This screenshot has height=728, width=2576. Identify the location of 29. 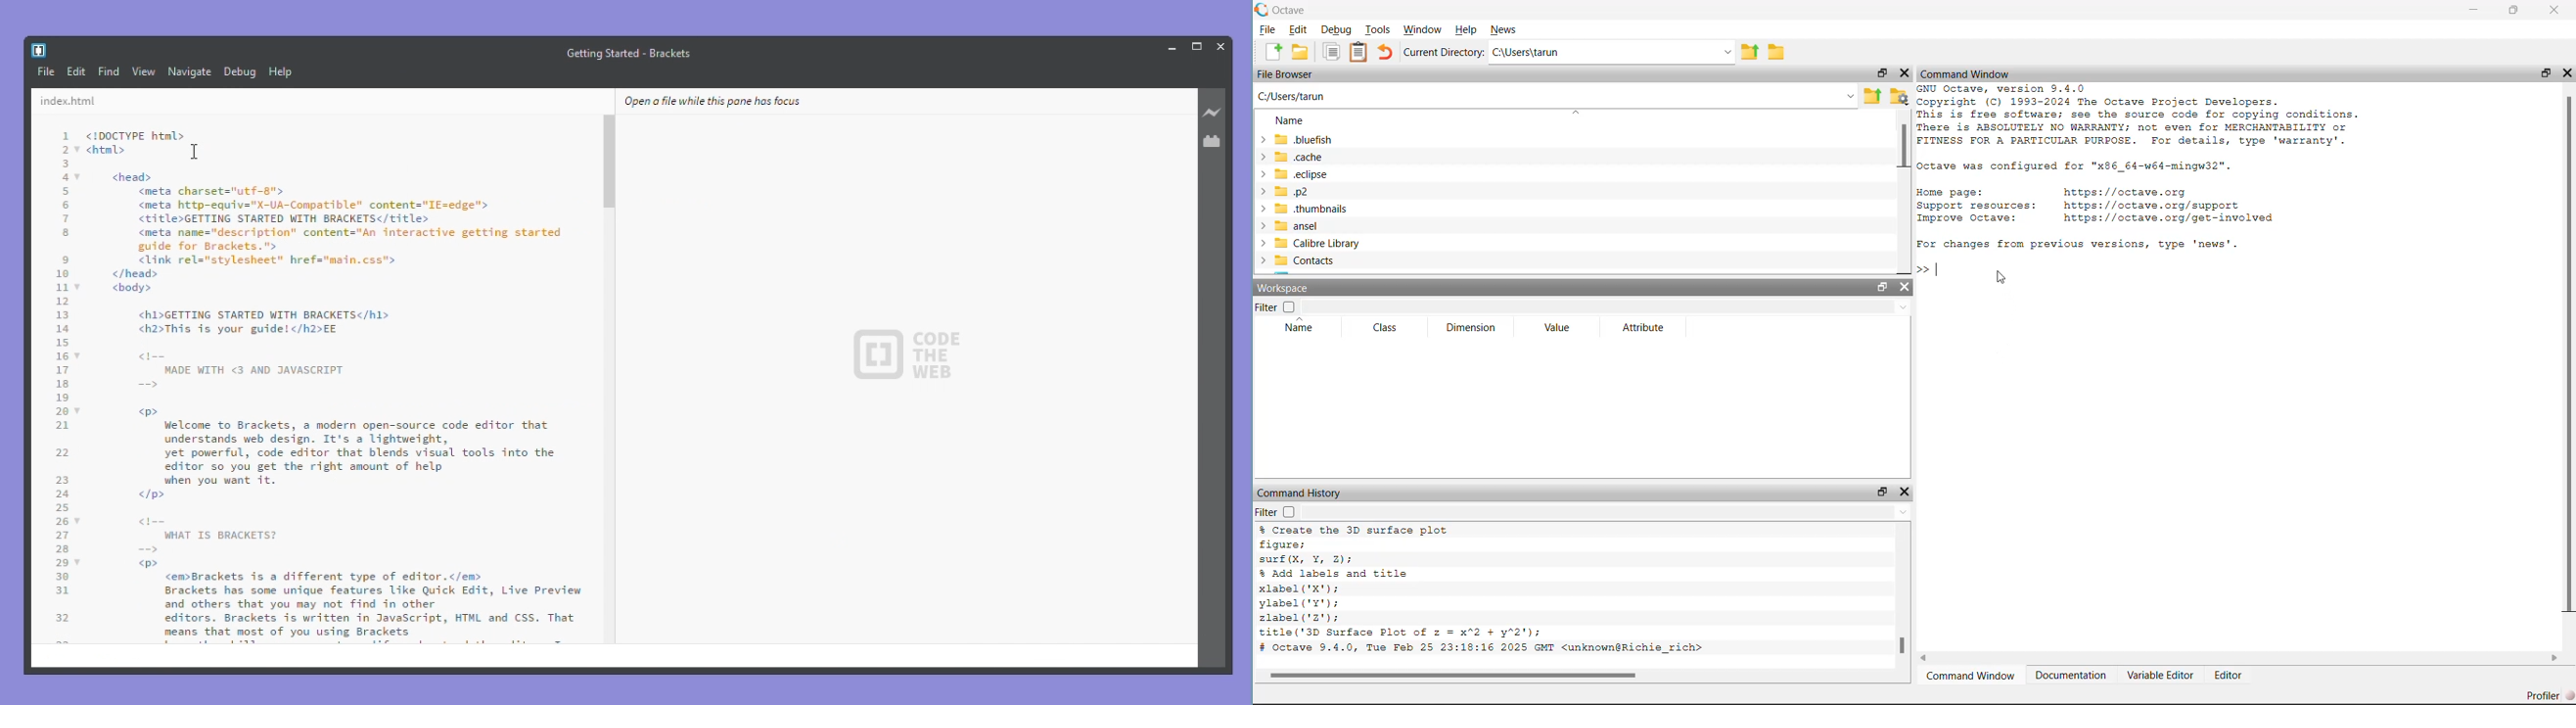
(62, 563).